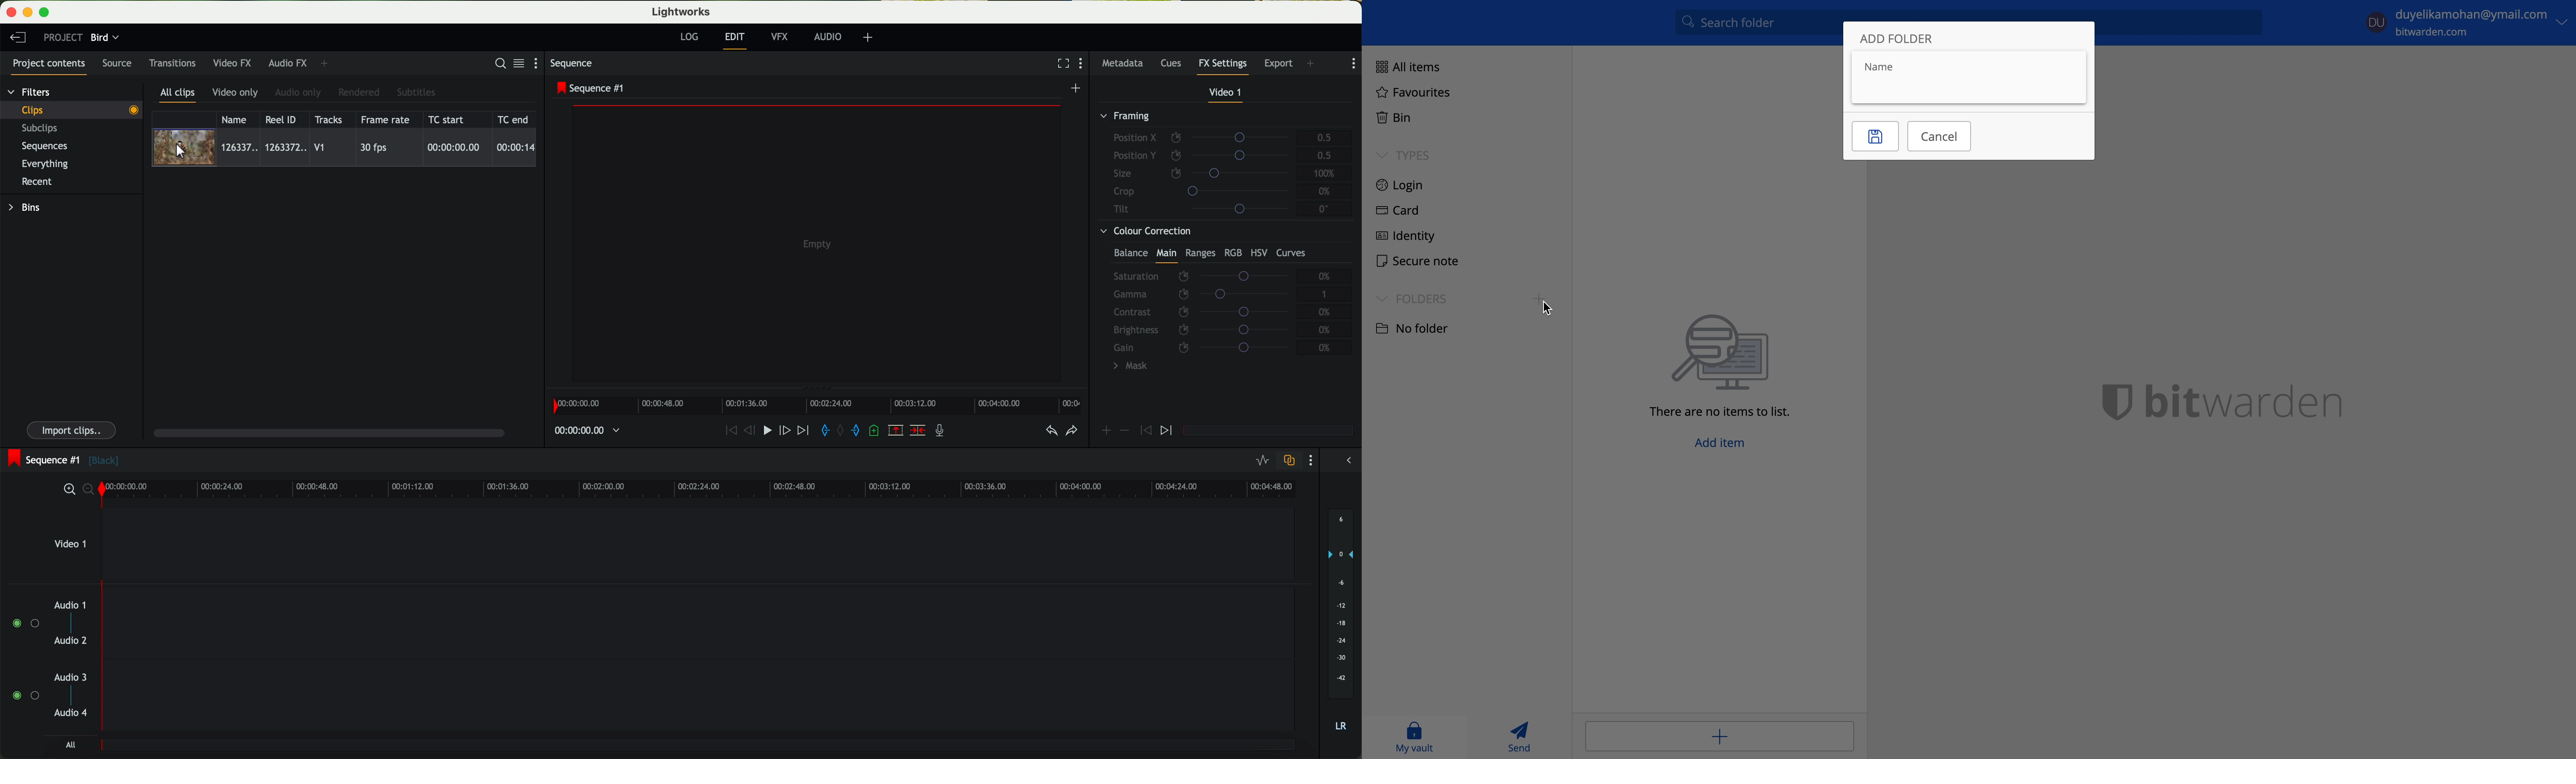  Describe the element at coordinates (730, 431) in the screenshot. I see `rewind` at that location.